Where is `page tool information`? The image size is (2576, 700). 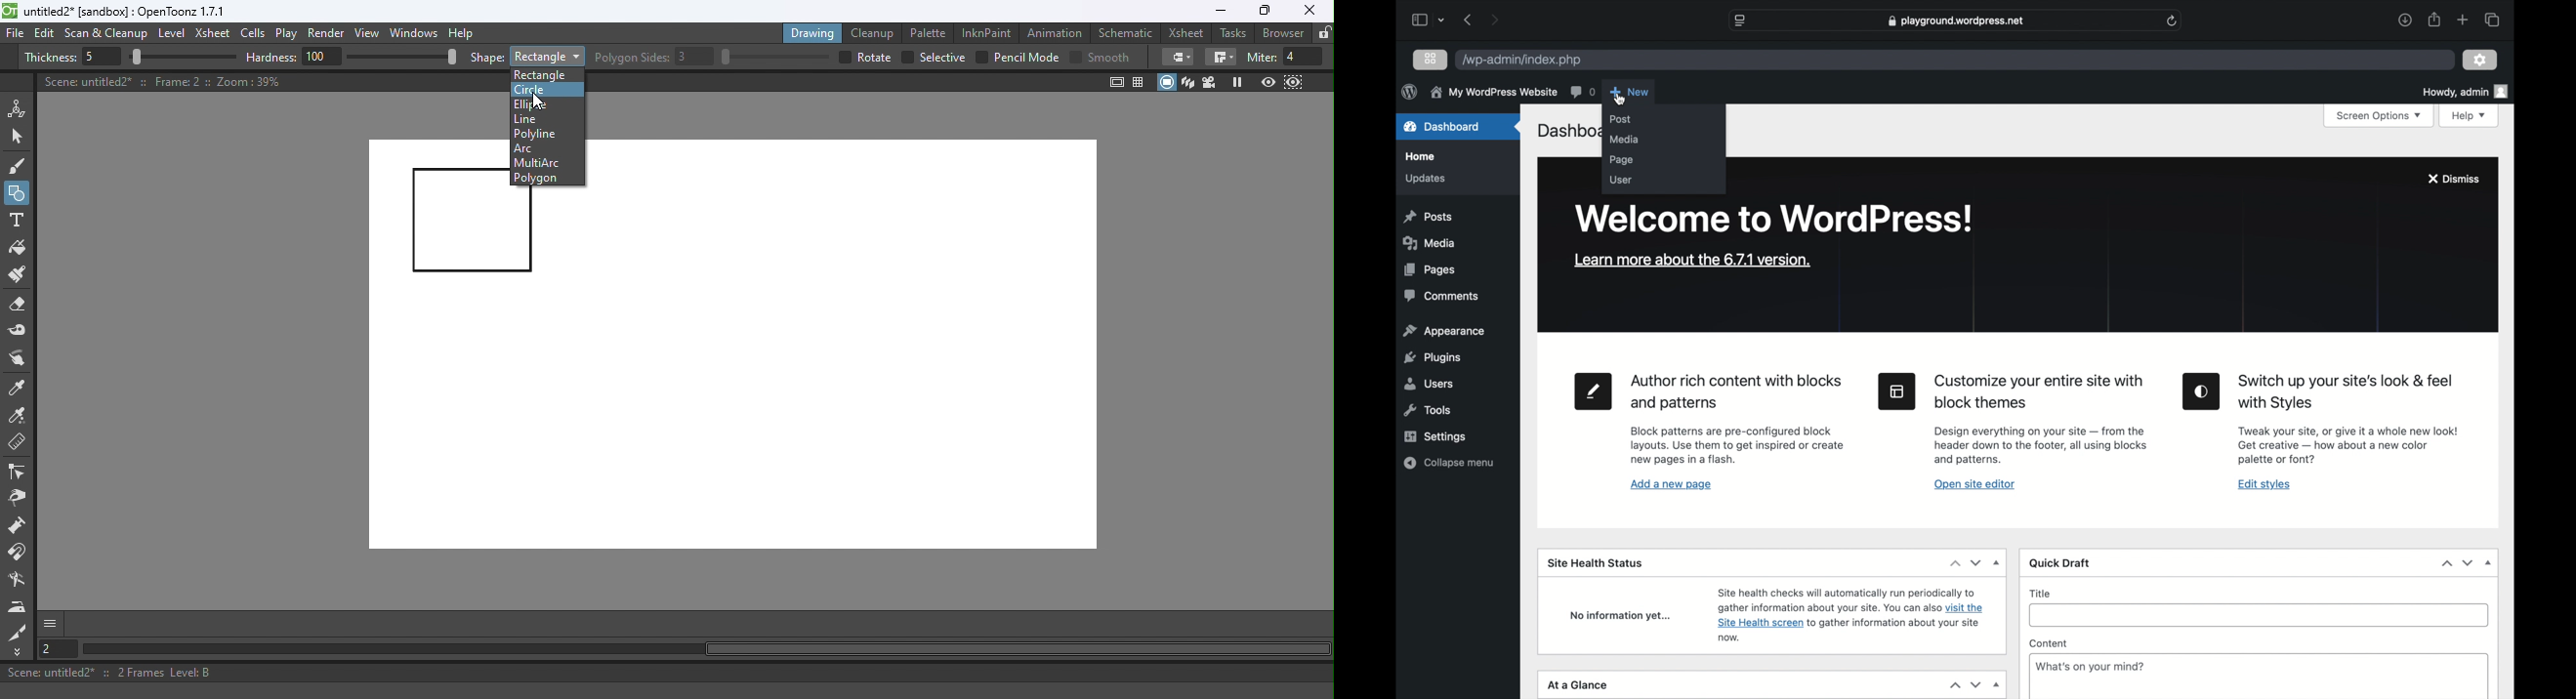 page tool information is located at coordinates (1738, 445).